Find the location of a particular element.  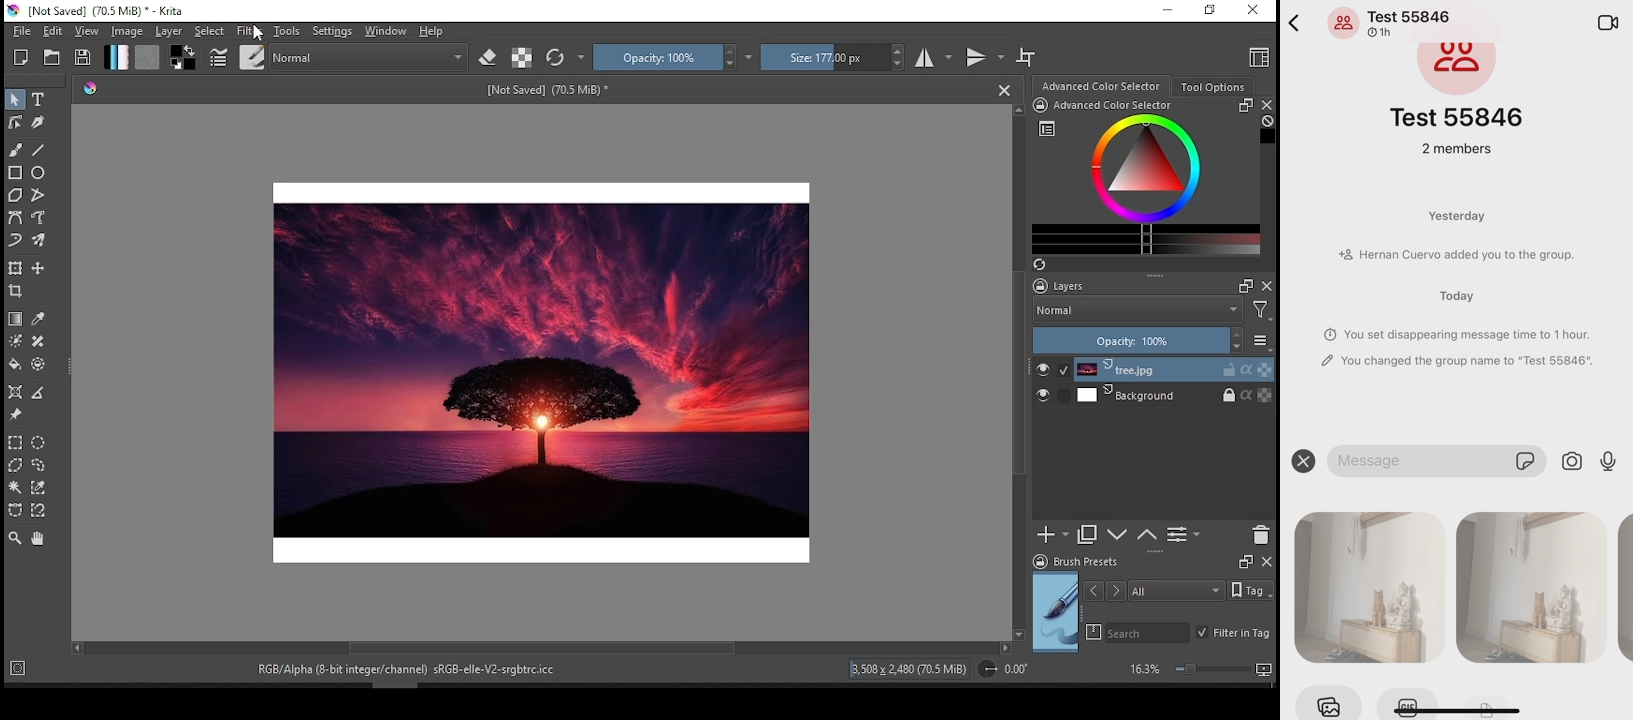

size is located at coordinates (831, 57).